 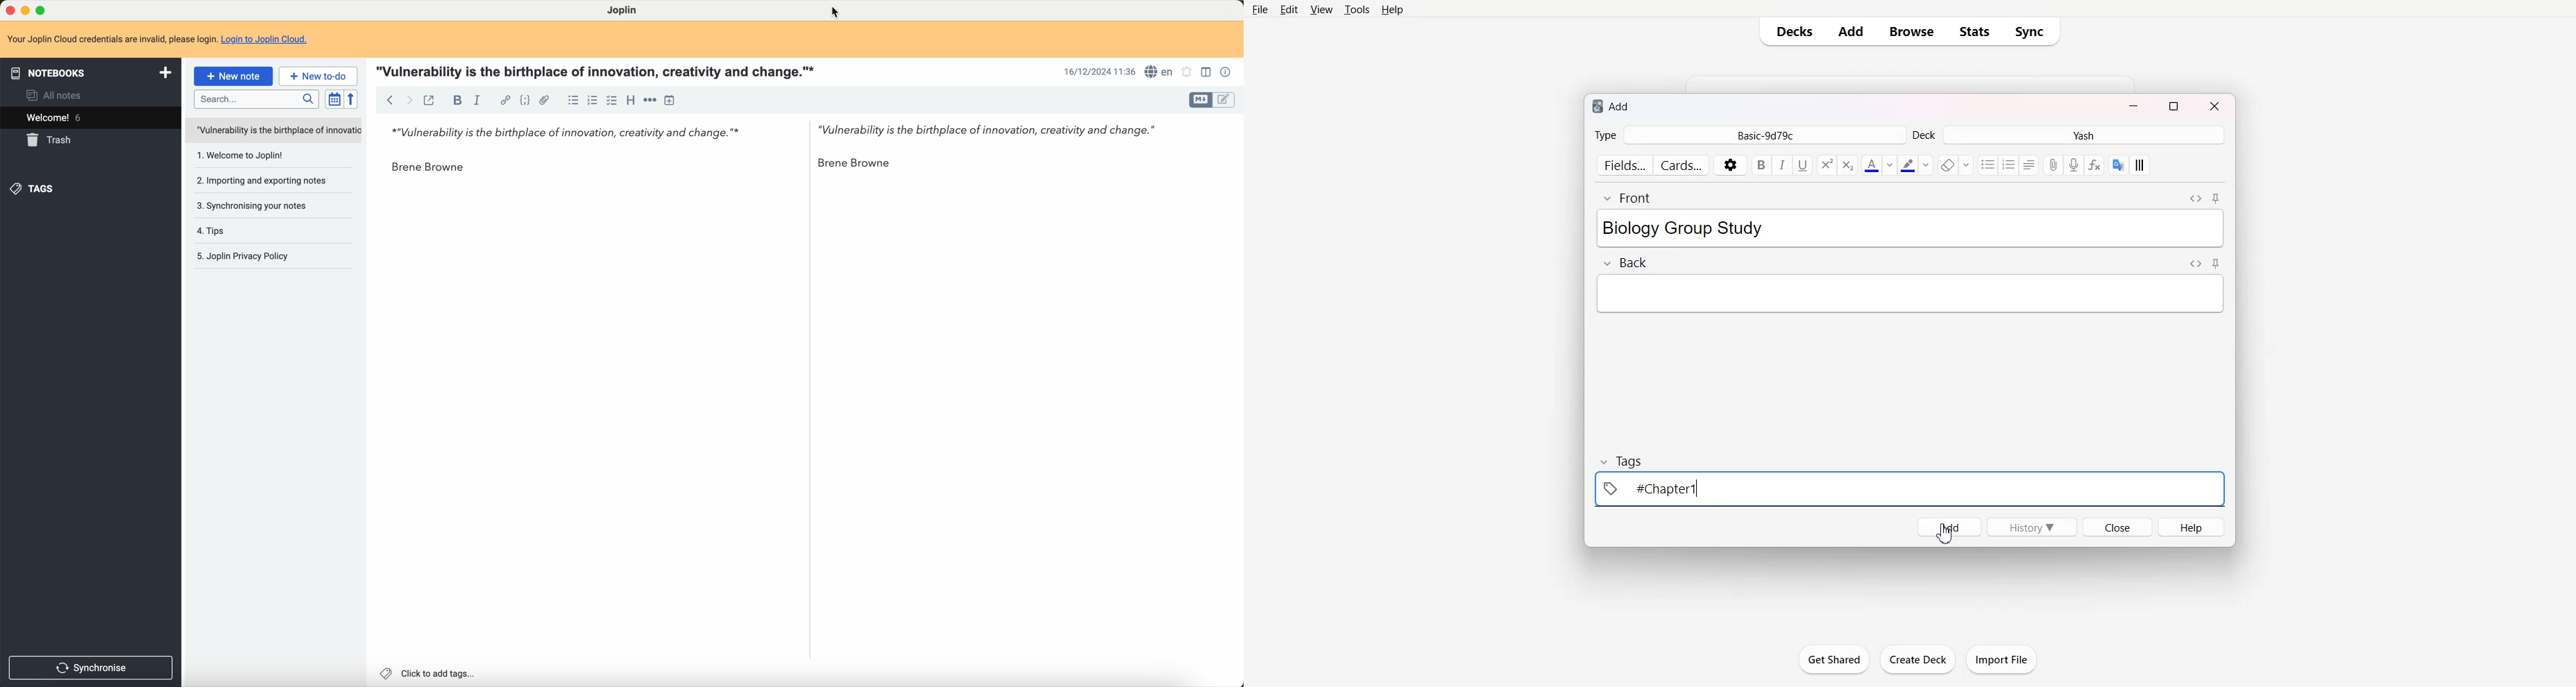 I want to click on new note, so click(x=233, y=77).